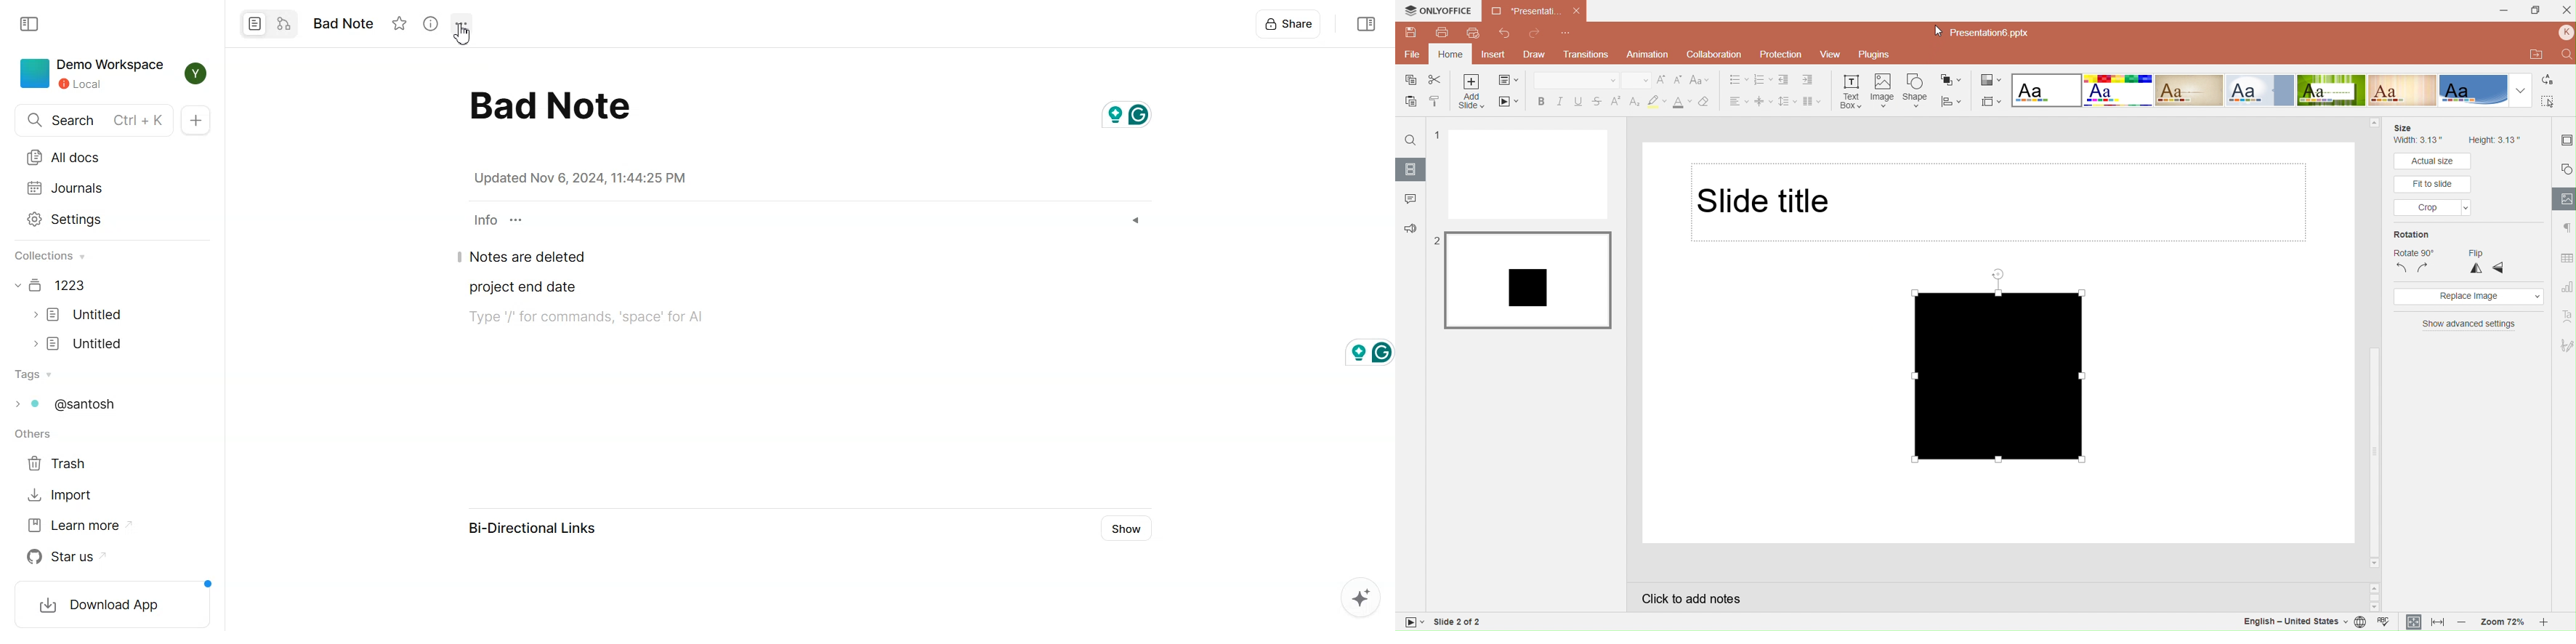  Describe the element at coordinates (1576, 79) in the screenshot. I see `Font` at that location.